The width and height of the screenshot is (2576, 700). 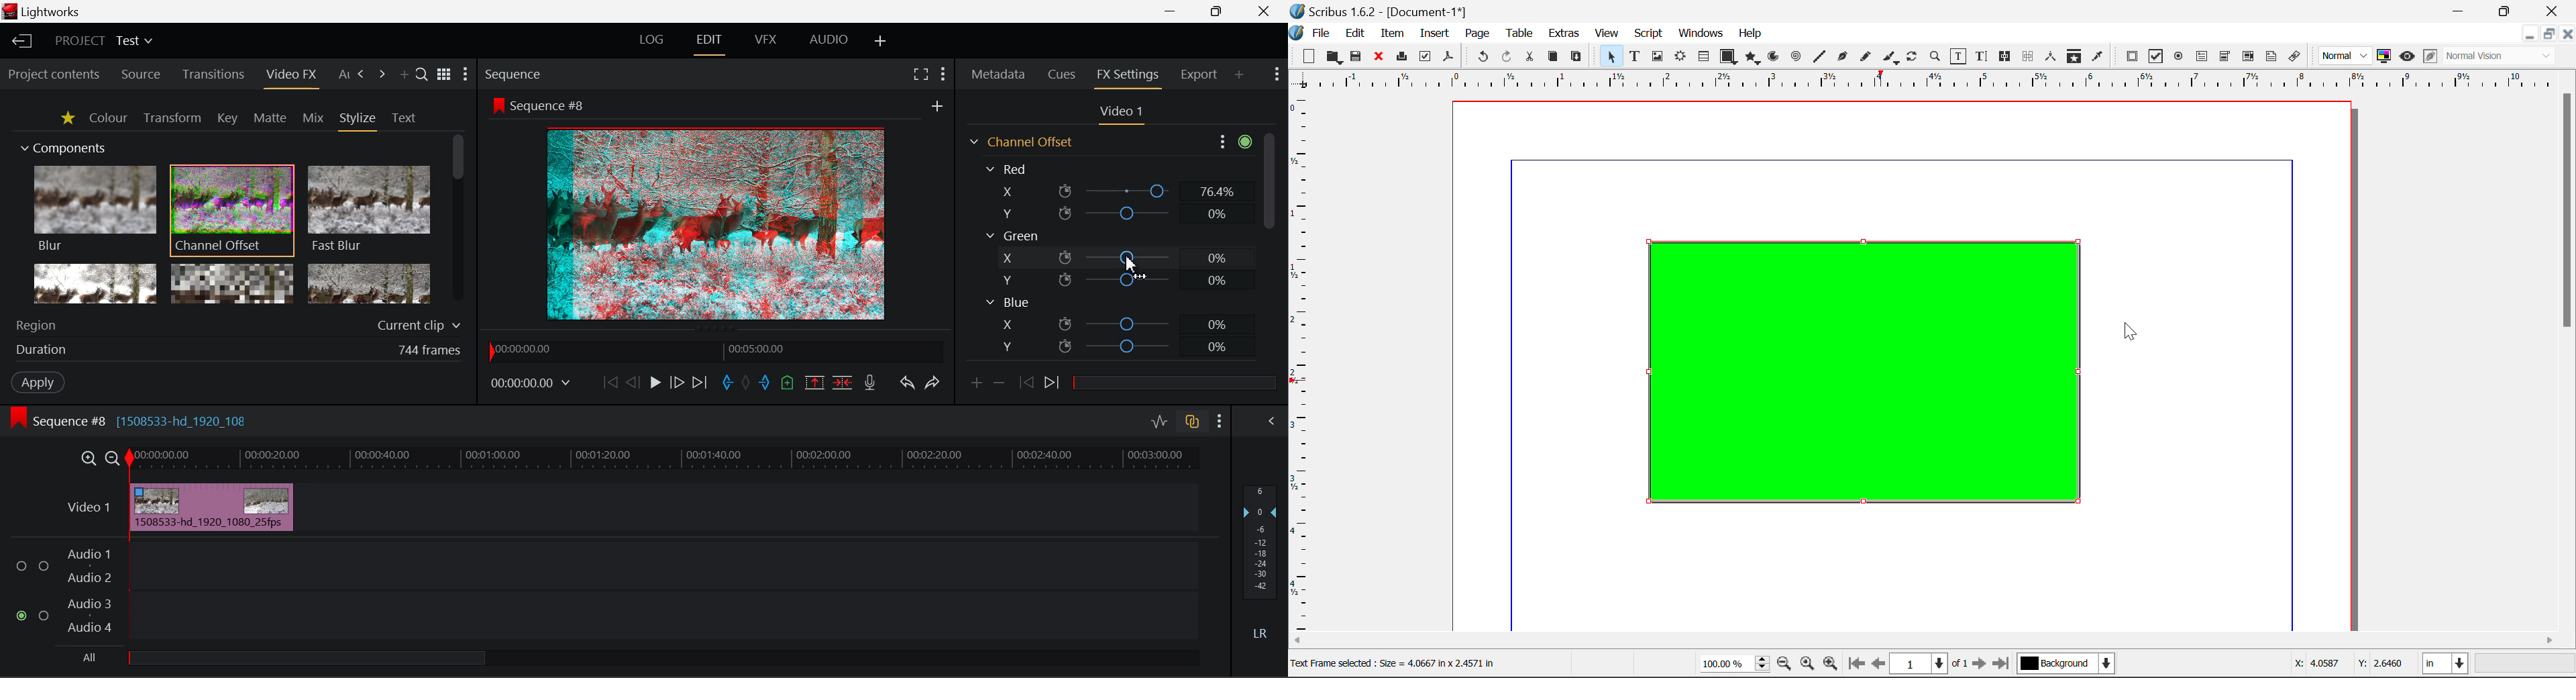 I want to click on Scroll Bar, so click(x=2568, y=358).